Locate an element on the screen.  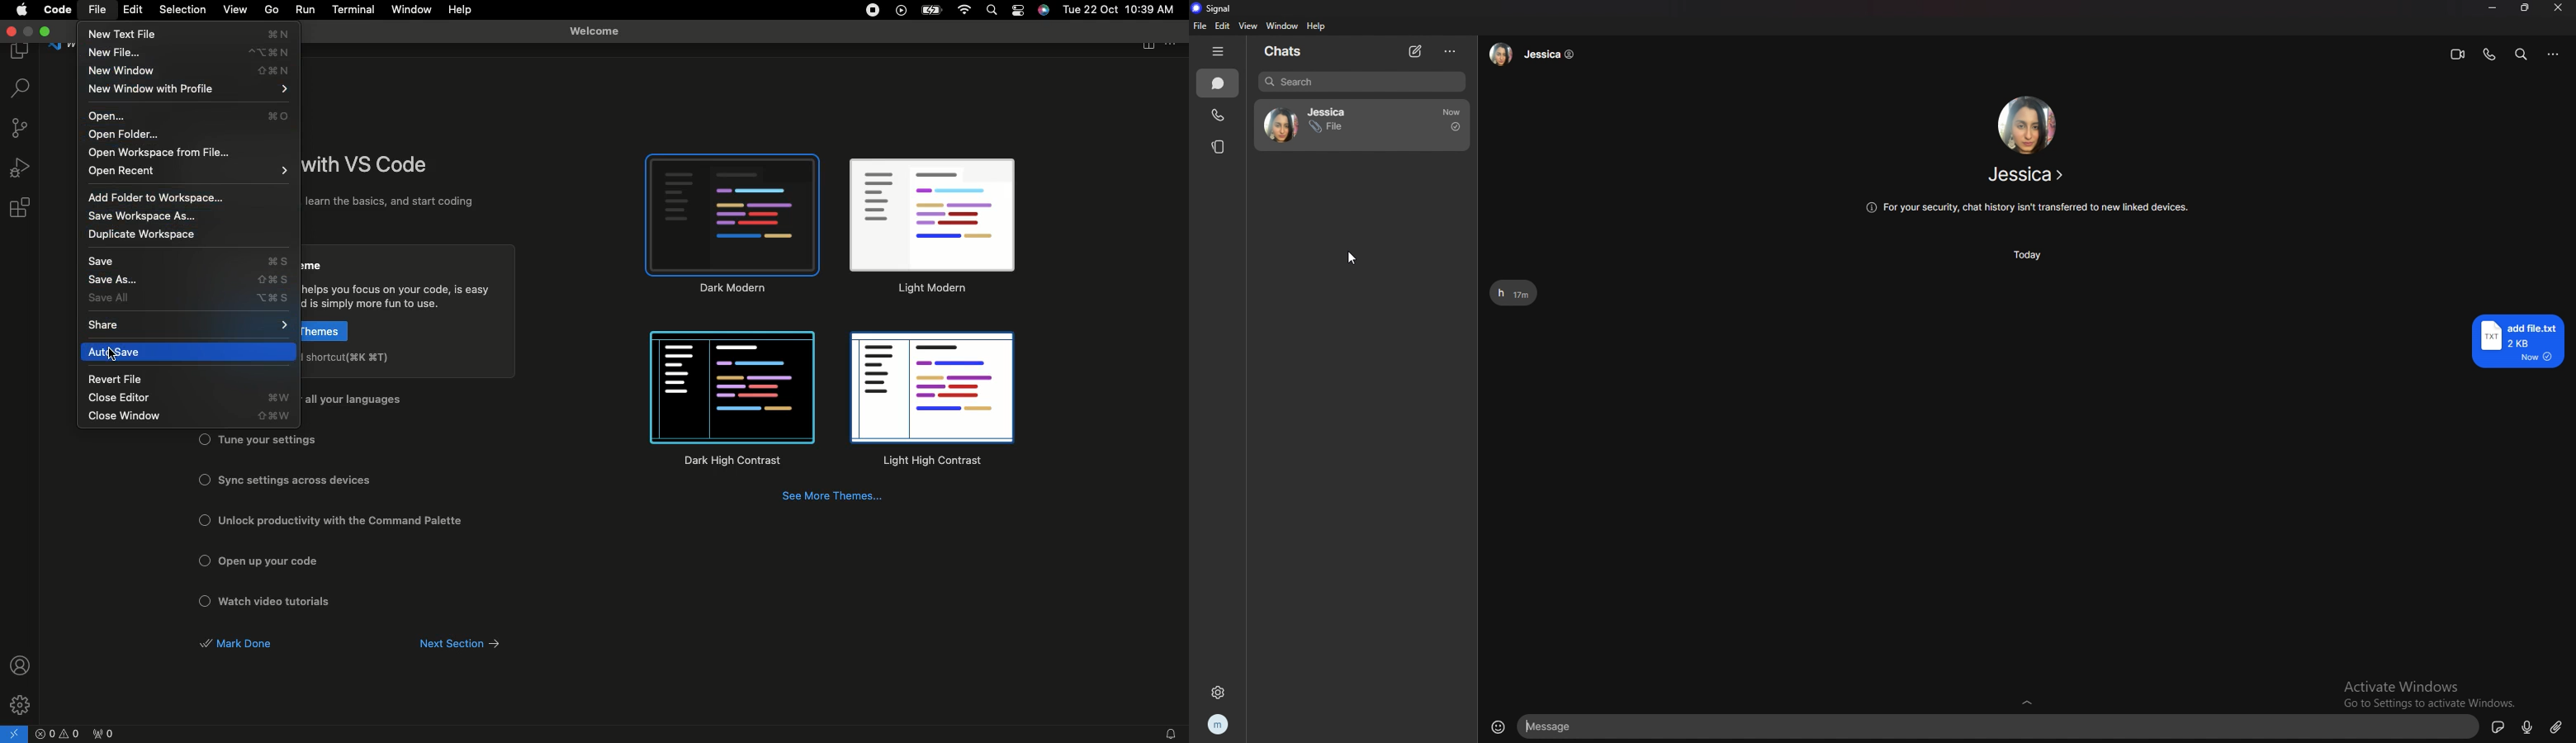
hide tab is located at coordinates (1218, 51).